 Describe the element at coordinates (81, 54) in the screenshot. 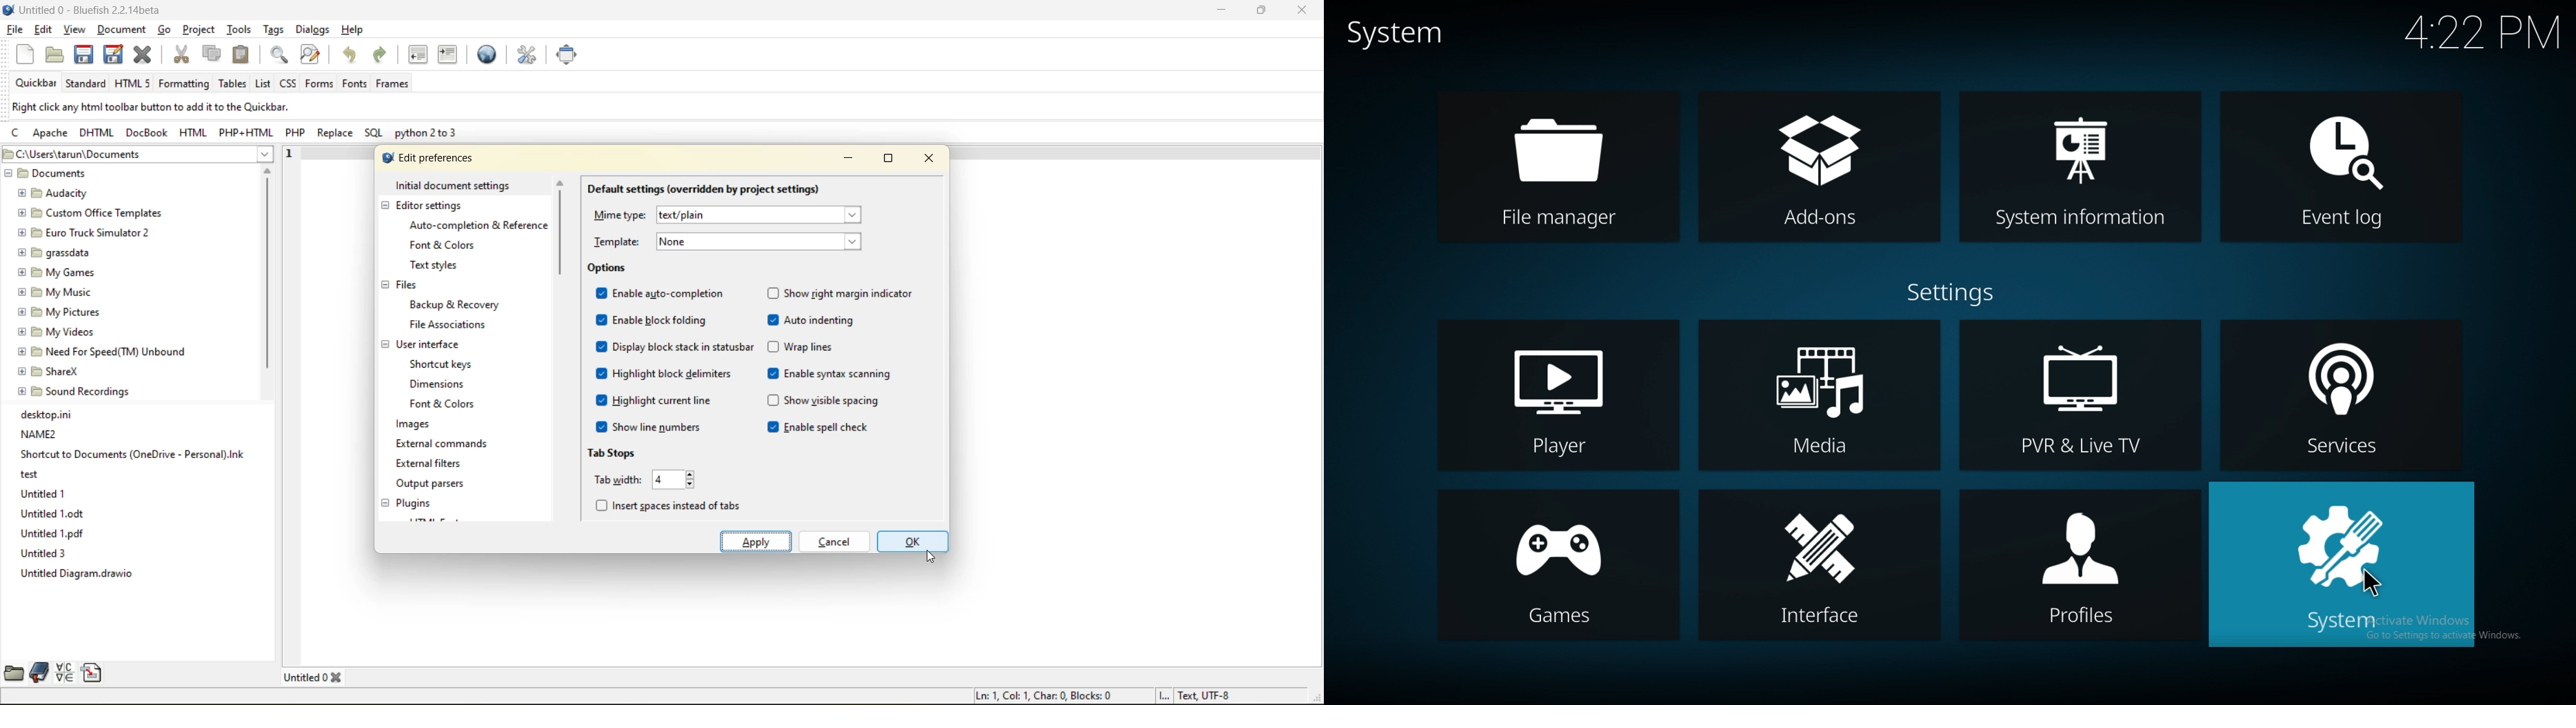

I see `save` at that location.